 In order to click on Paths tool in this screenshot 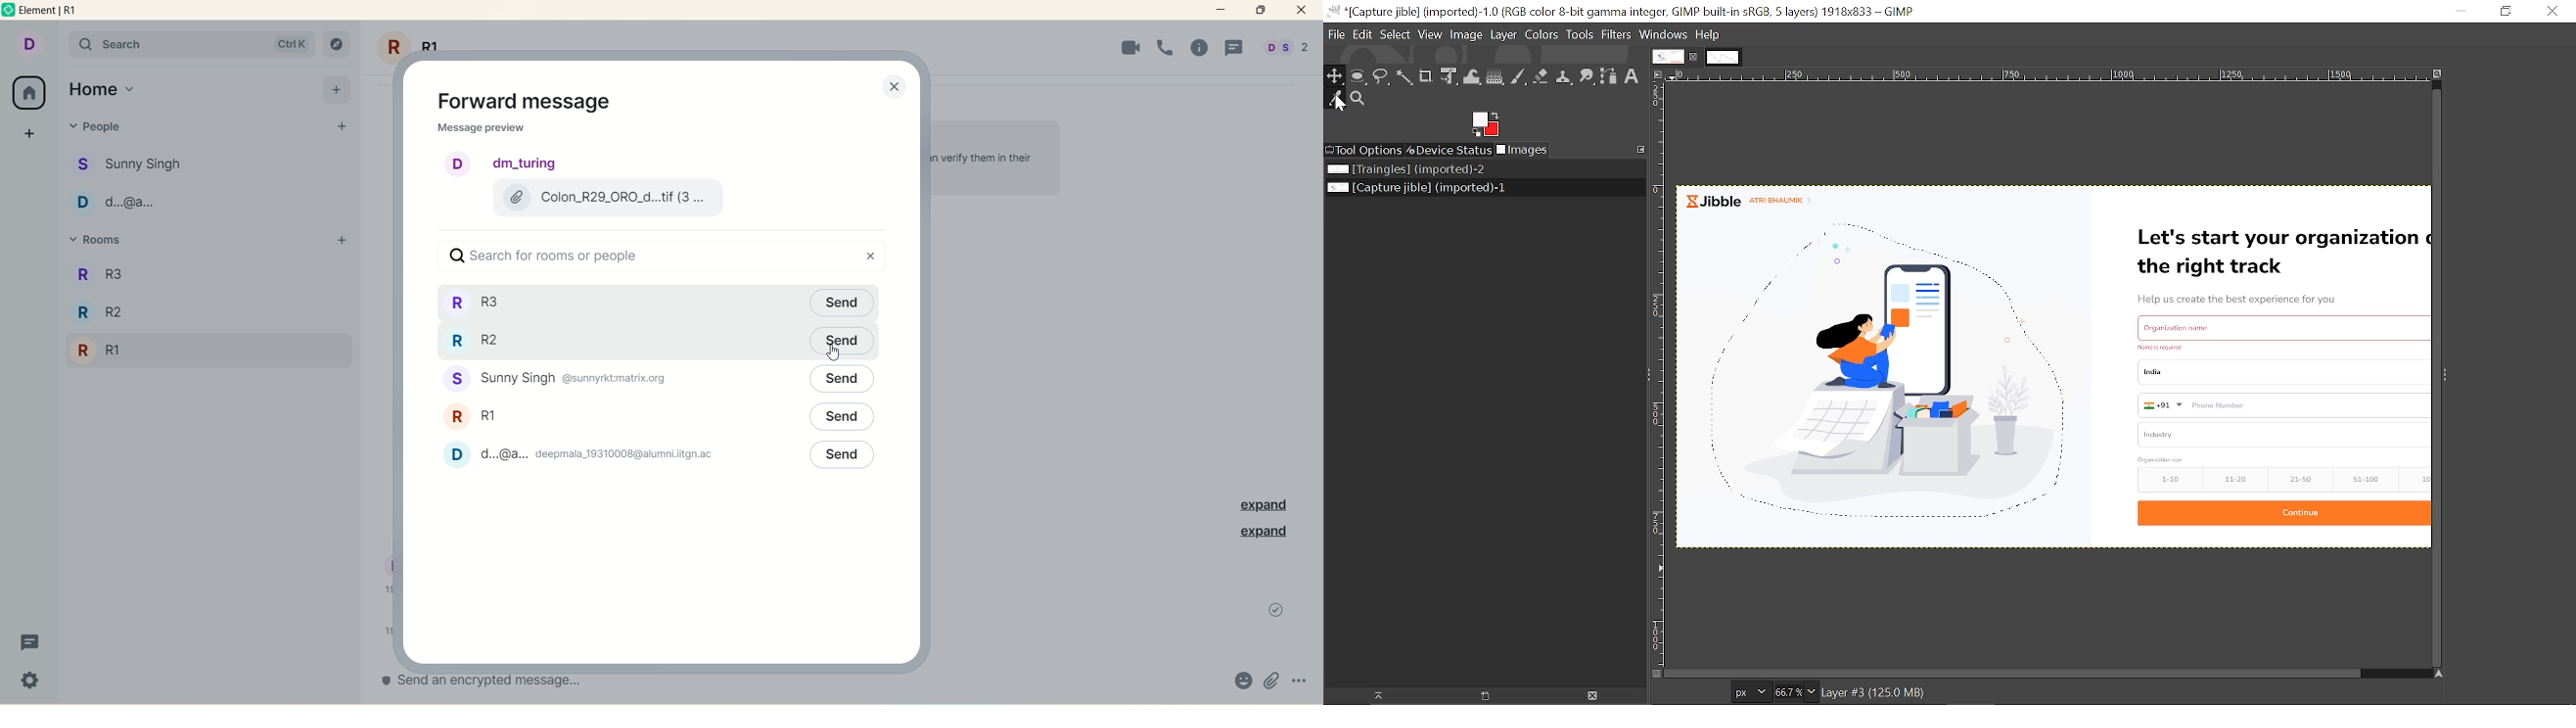, I will do `click(1608, 78)`.